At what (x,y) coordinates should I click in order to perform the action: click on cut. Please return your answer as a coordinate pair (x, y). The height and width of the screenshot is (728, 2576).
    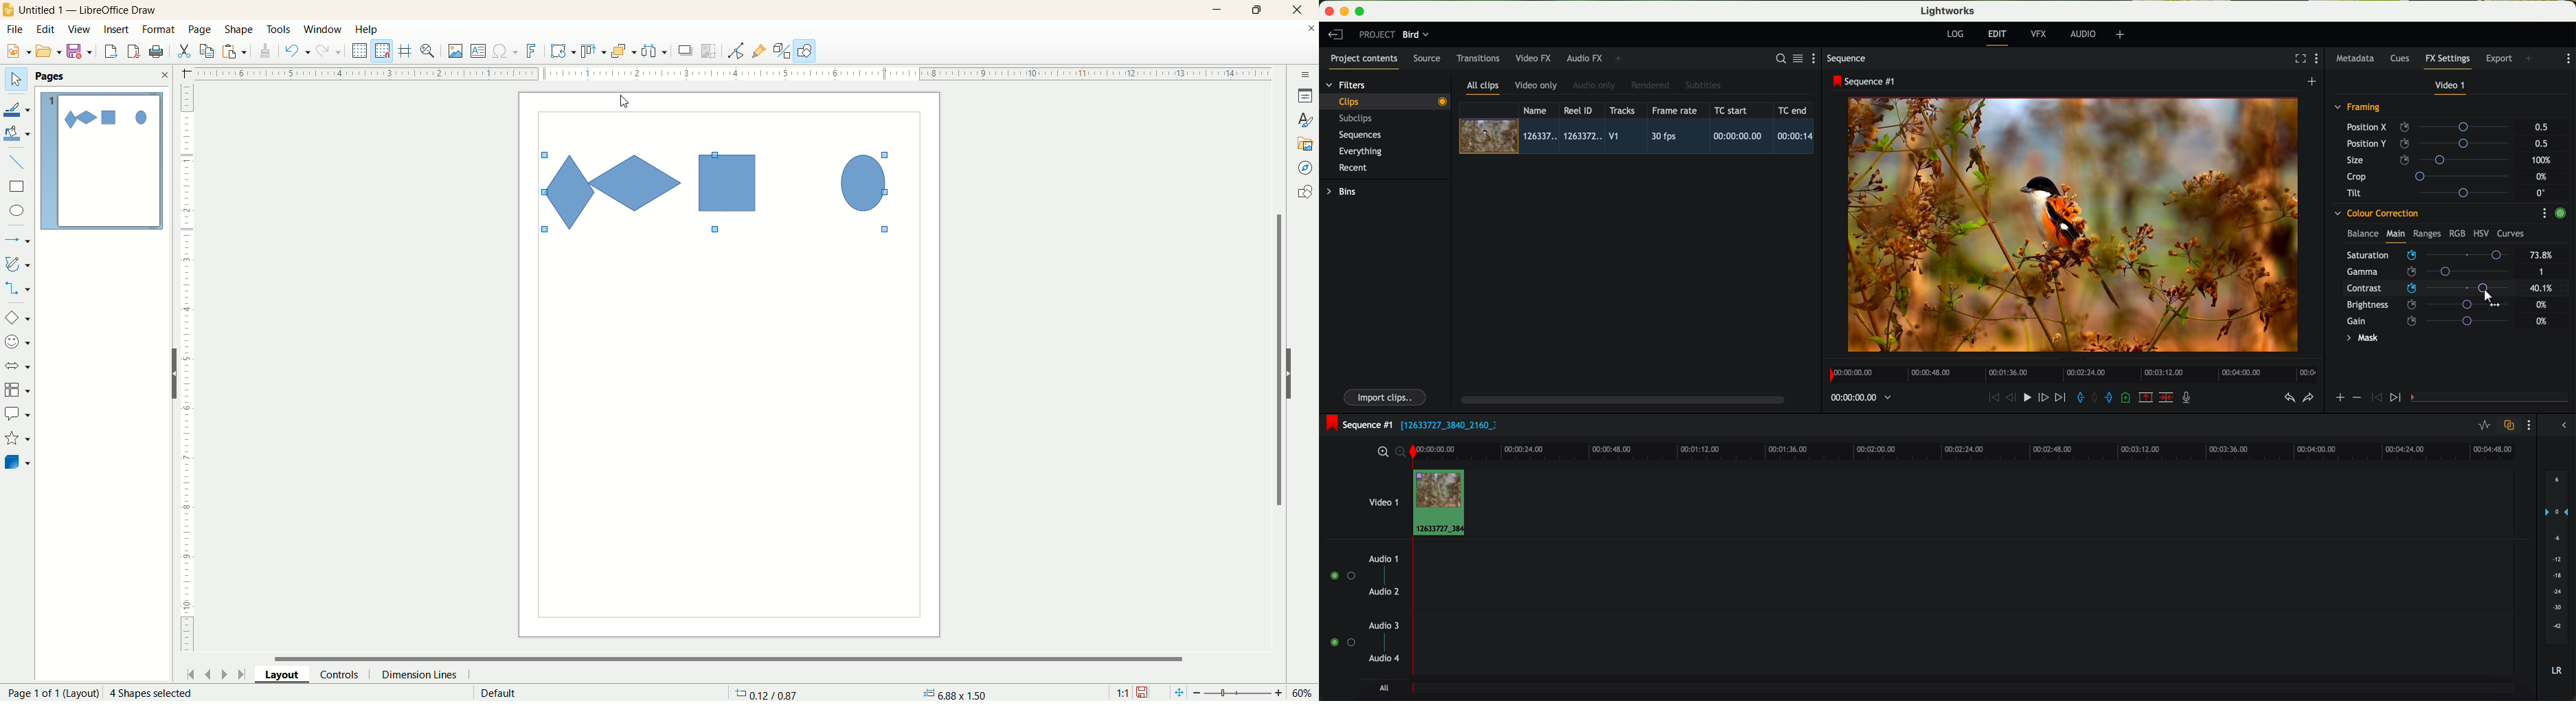
    Looking at the image, I should click on (183, 51).